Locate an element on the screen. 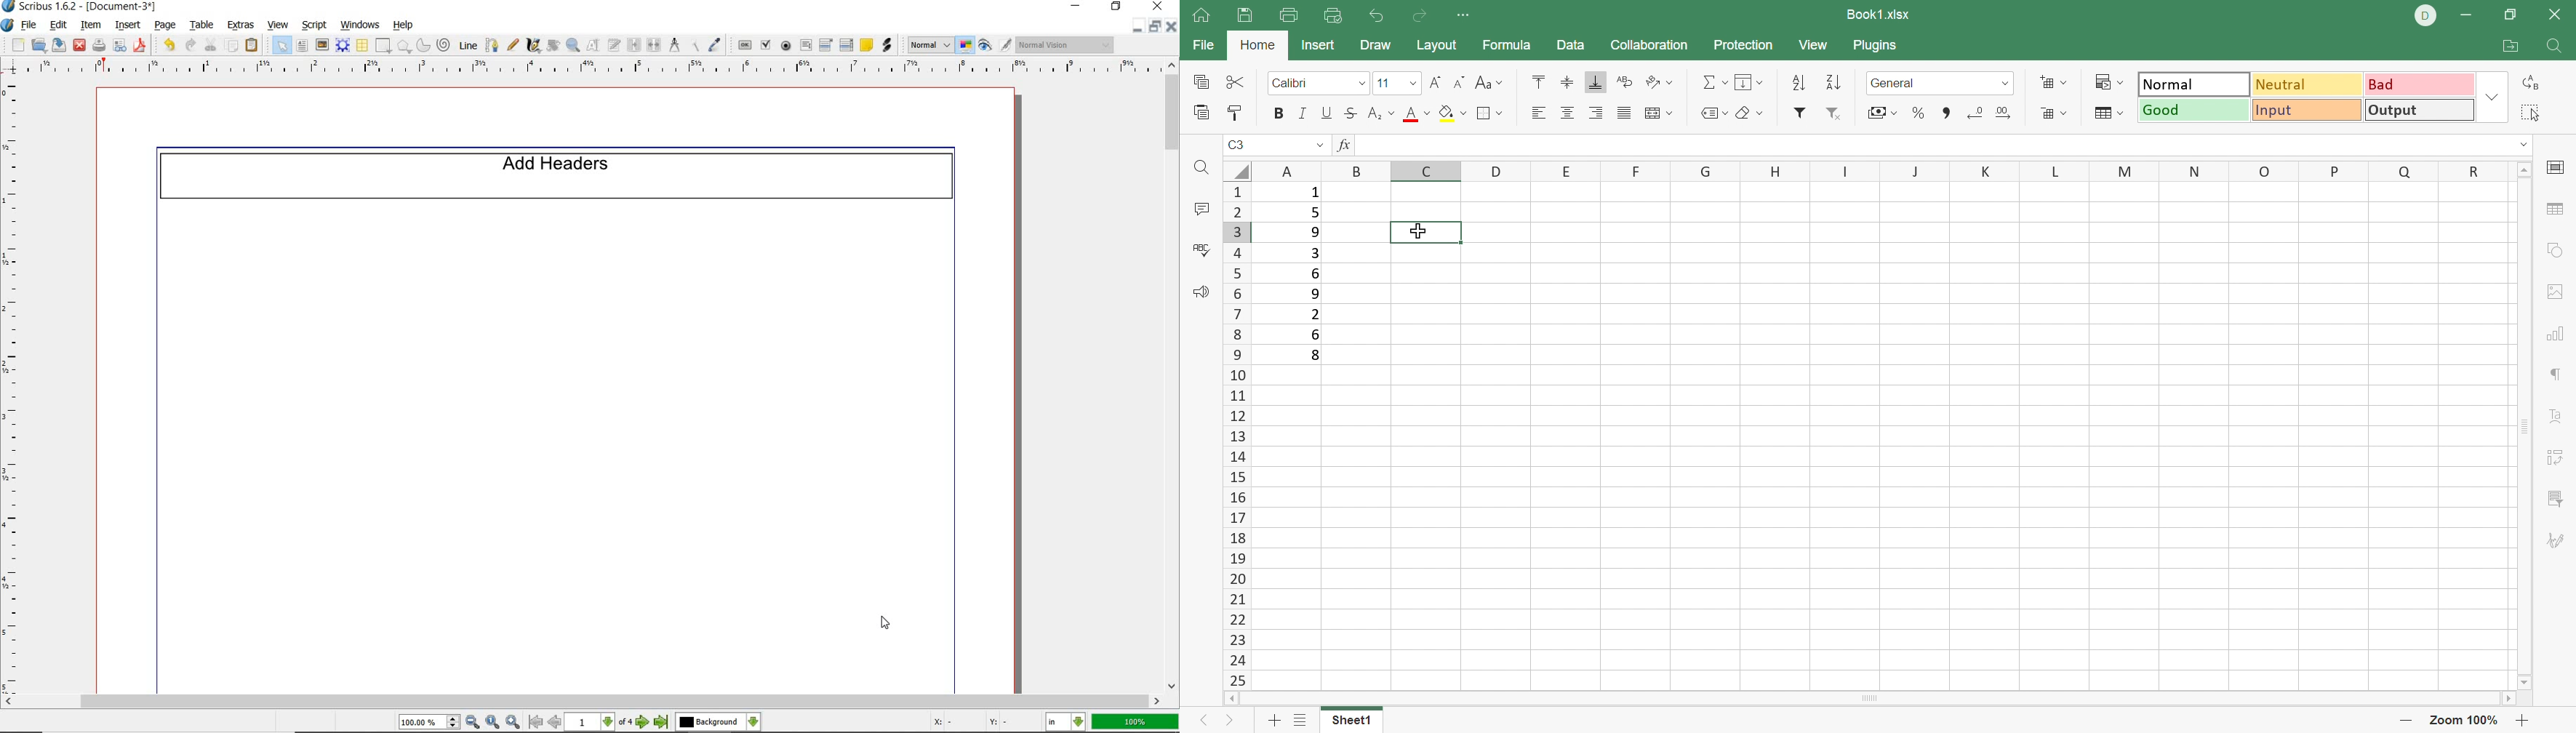 Image resolution: width=2576 pixels, height=756 pixels. Italic is located at coordinates (1308, 111).